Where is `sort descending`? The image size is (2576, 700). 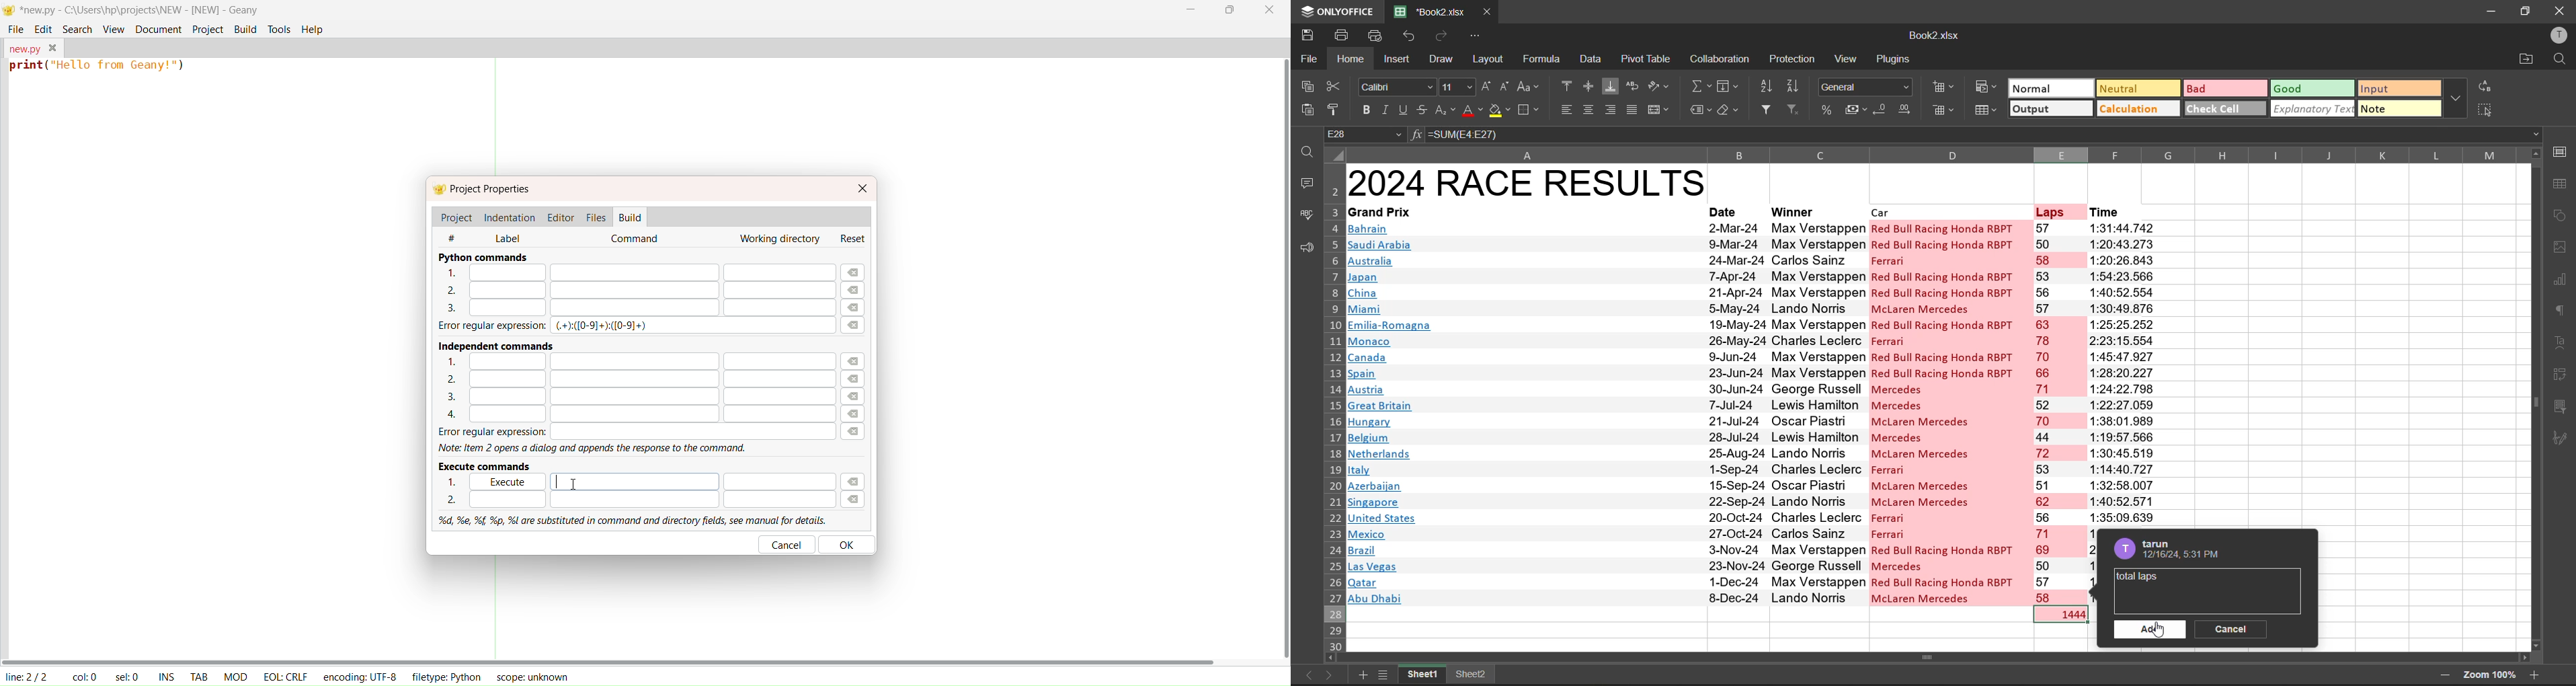 sort descending is located at coordinates (1797, 85).